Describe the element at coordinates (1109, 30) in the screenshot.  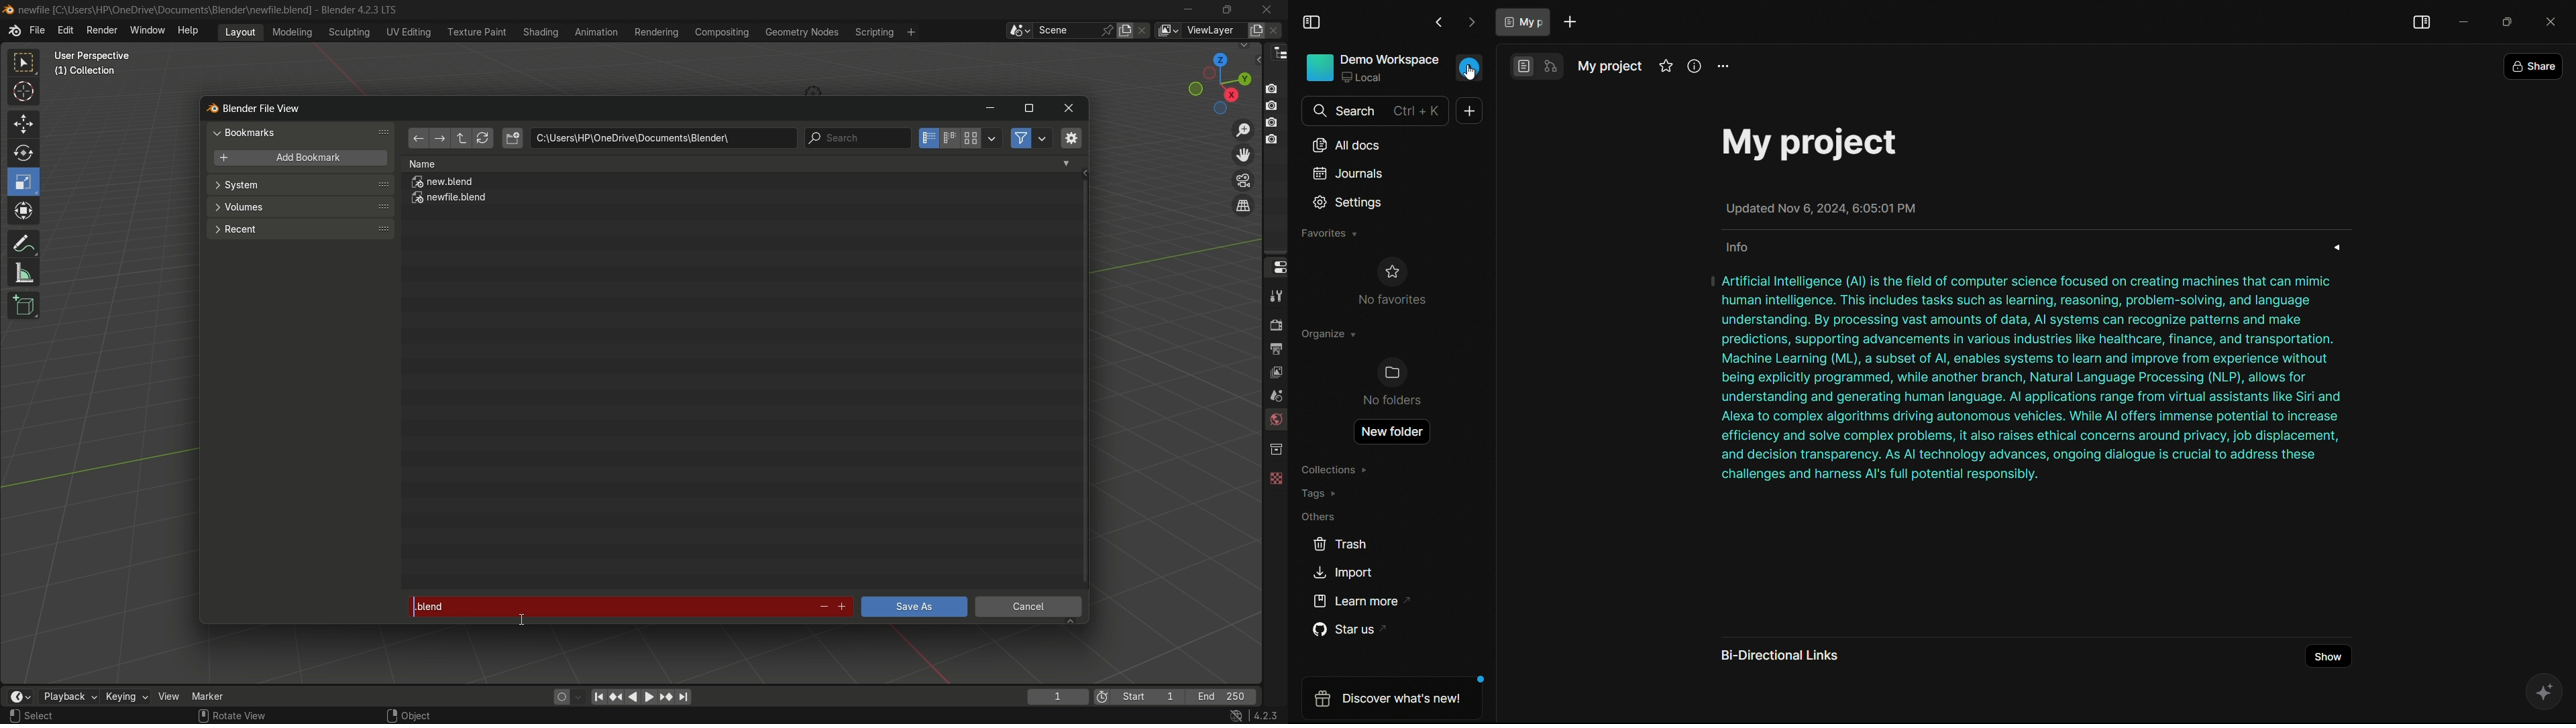
I see `pin scene to workplace` at that location.